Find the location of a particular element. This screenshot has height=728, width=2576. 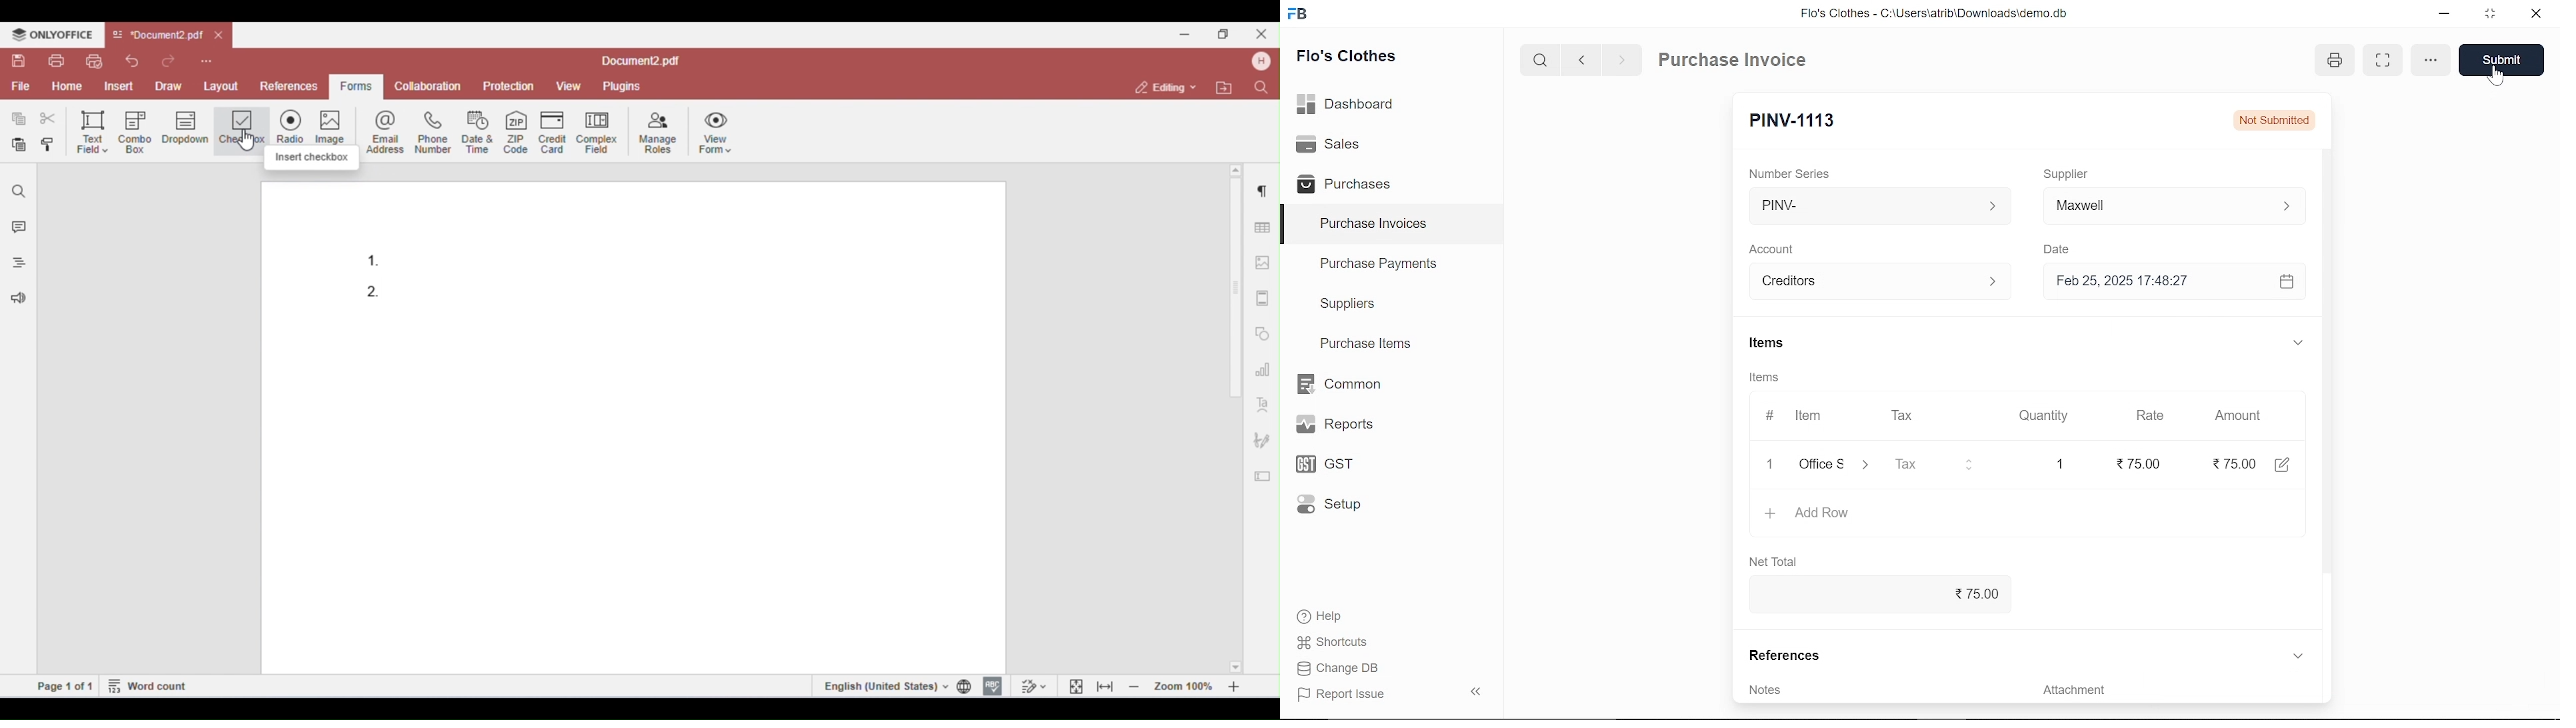

 Feb 25, 2025 17:48:27 is located at coordinates (2154, 281).